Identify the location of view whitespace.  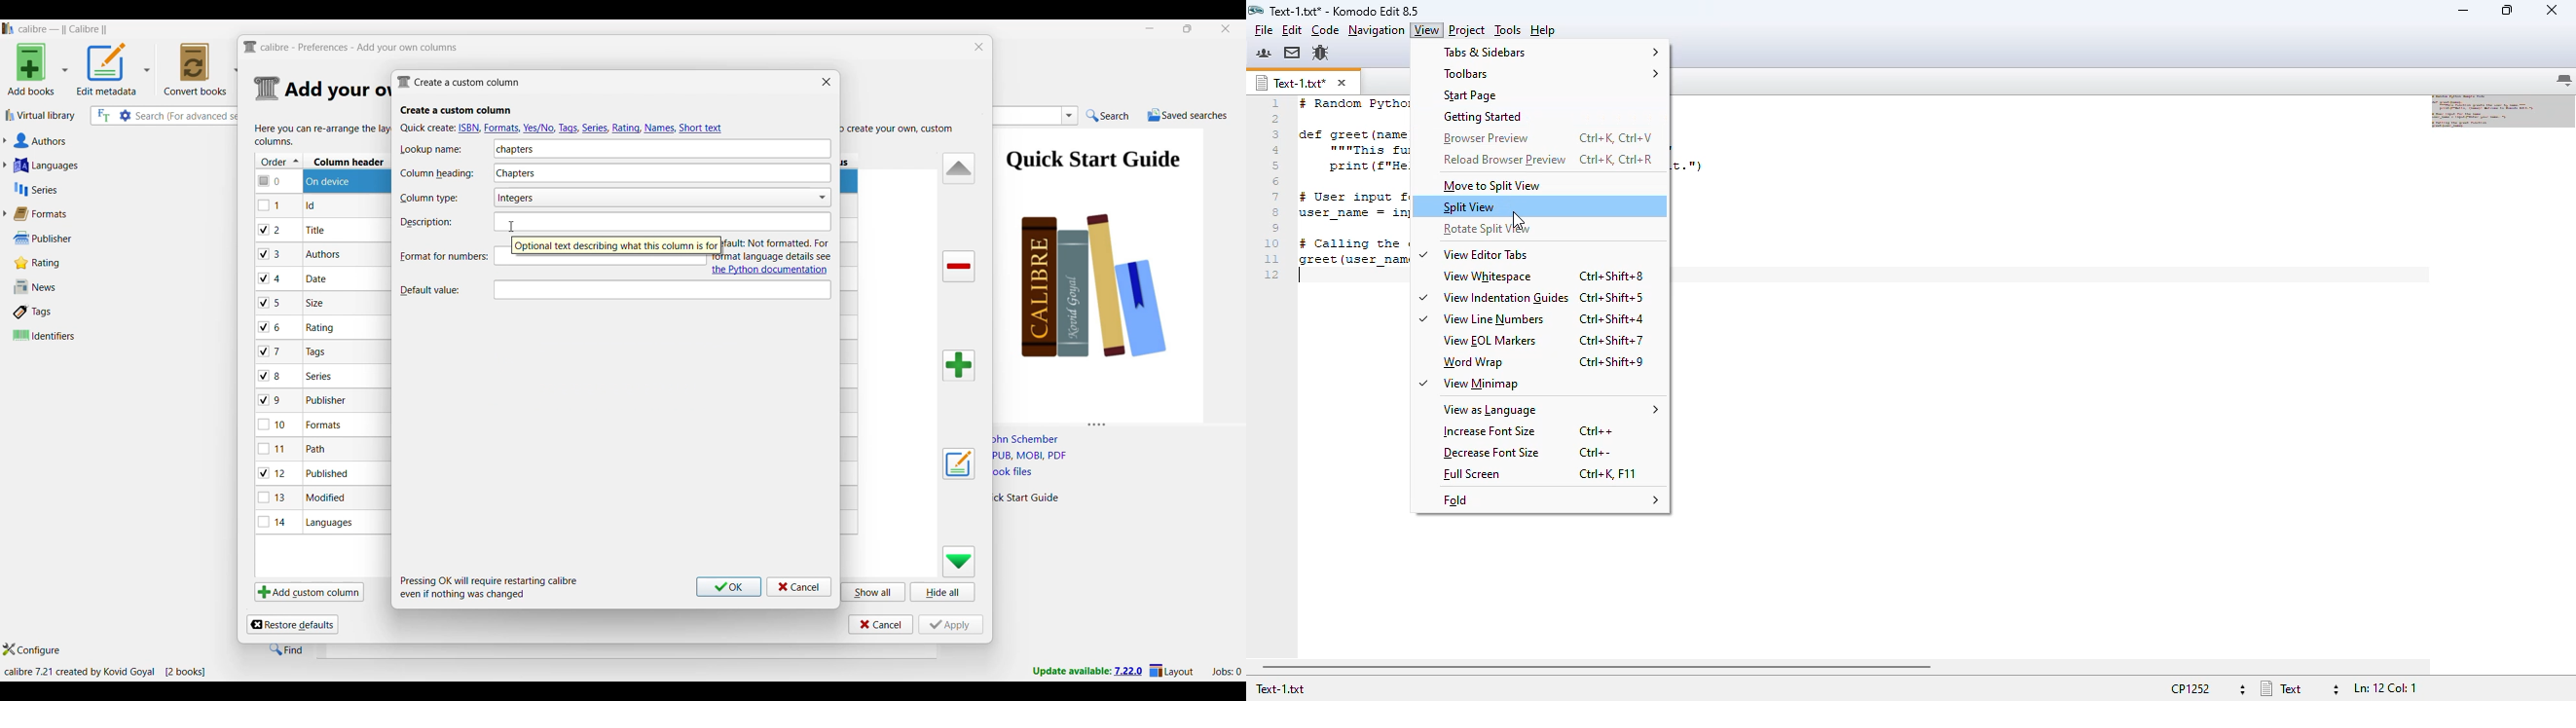
(1488, 276).